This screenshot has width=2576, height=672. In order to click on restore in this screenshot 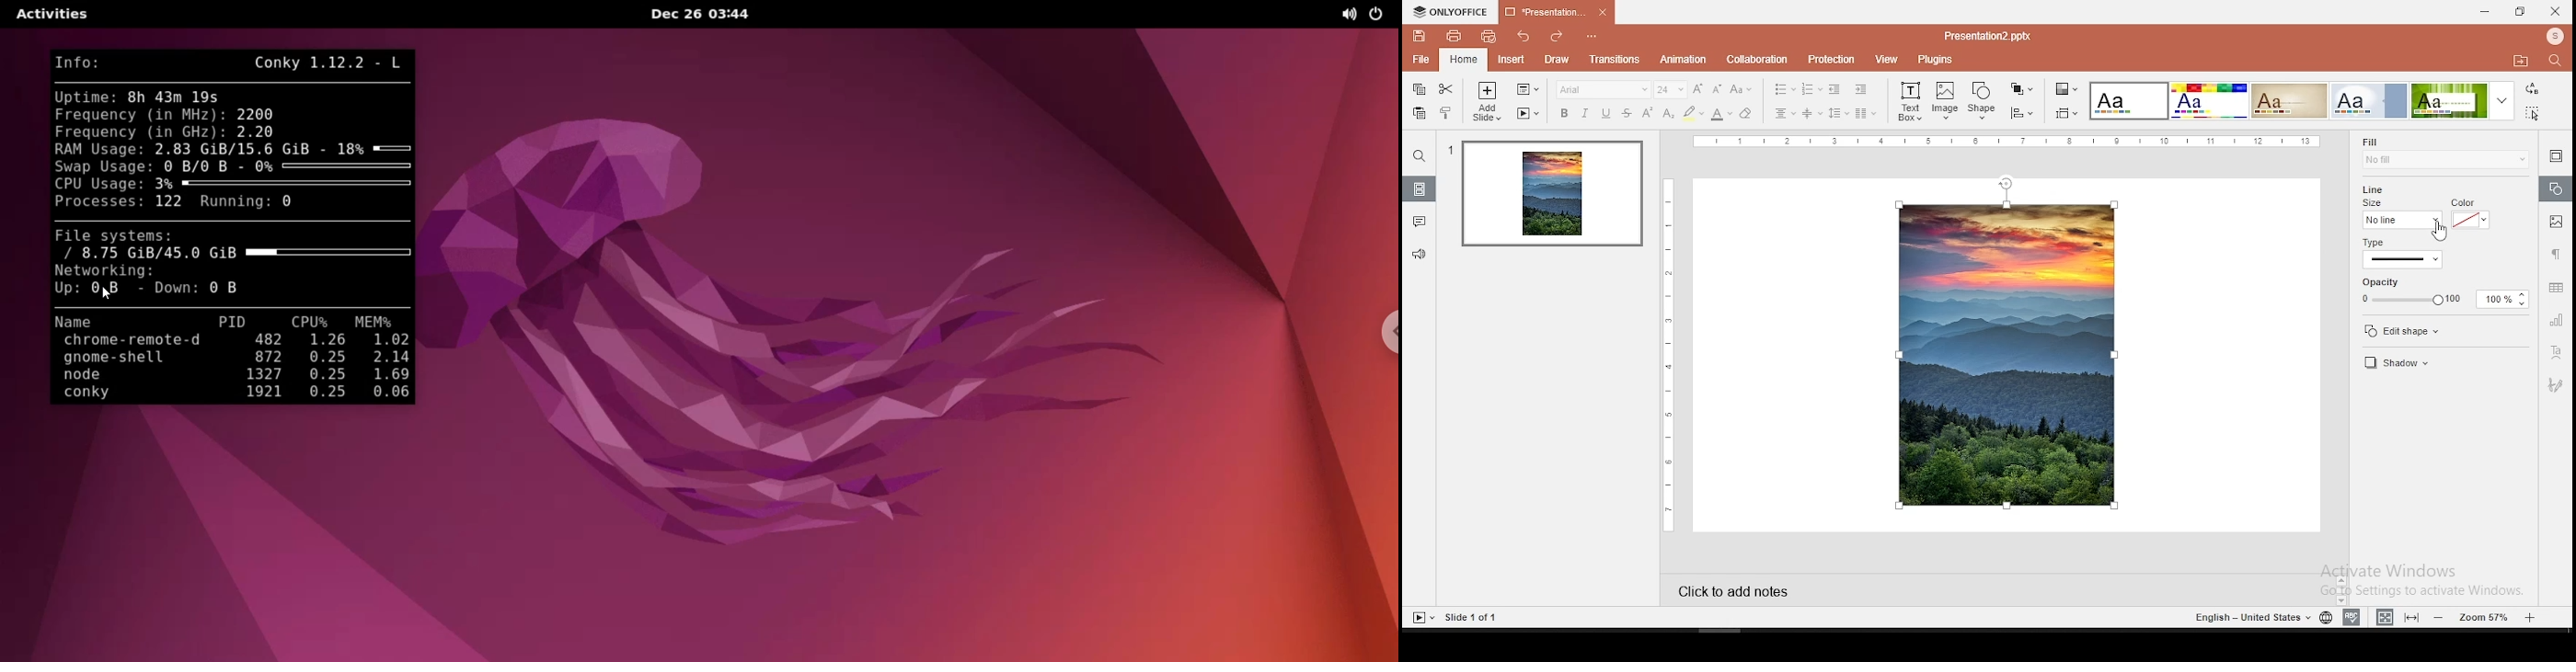, I will do `click(2518, 11)`.